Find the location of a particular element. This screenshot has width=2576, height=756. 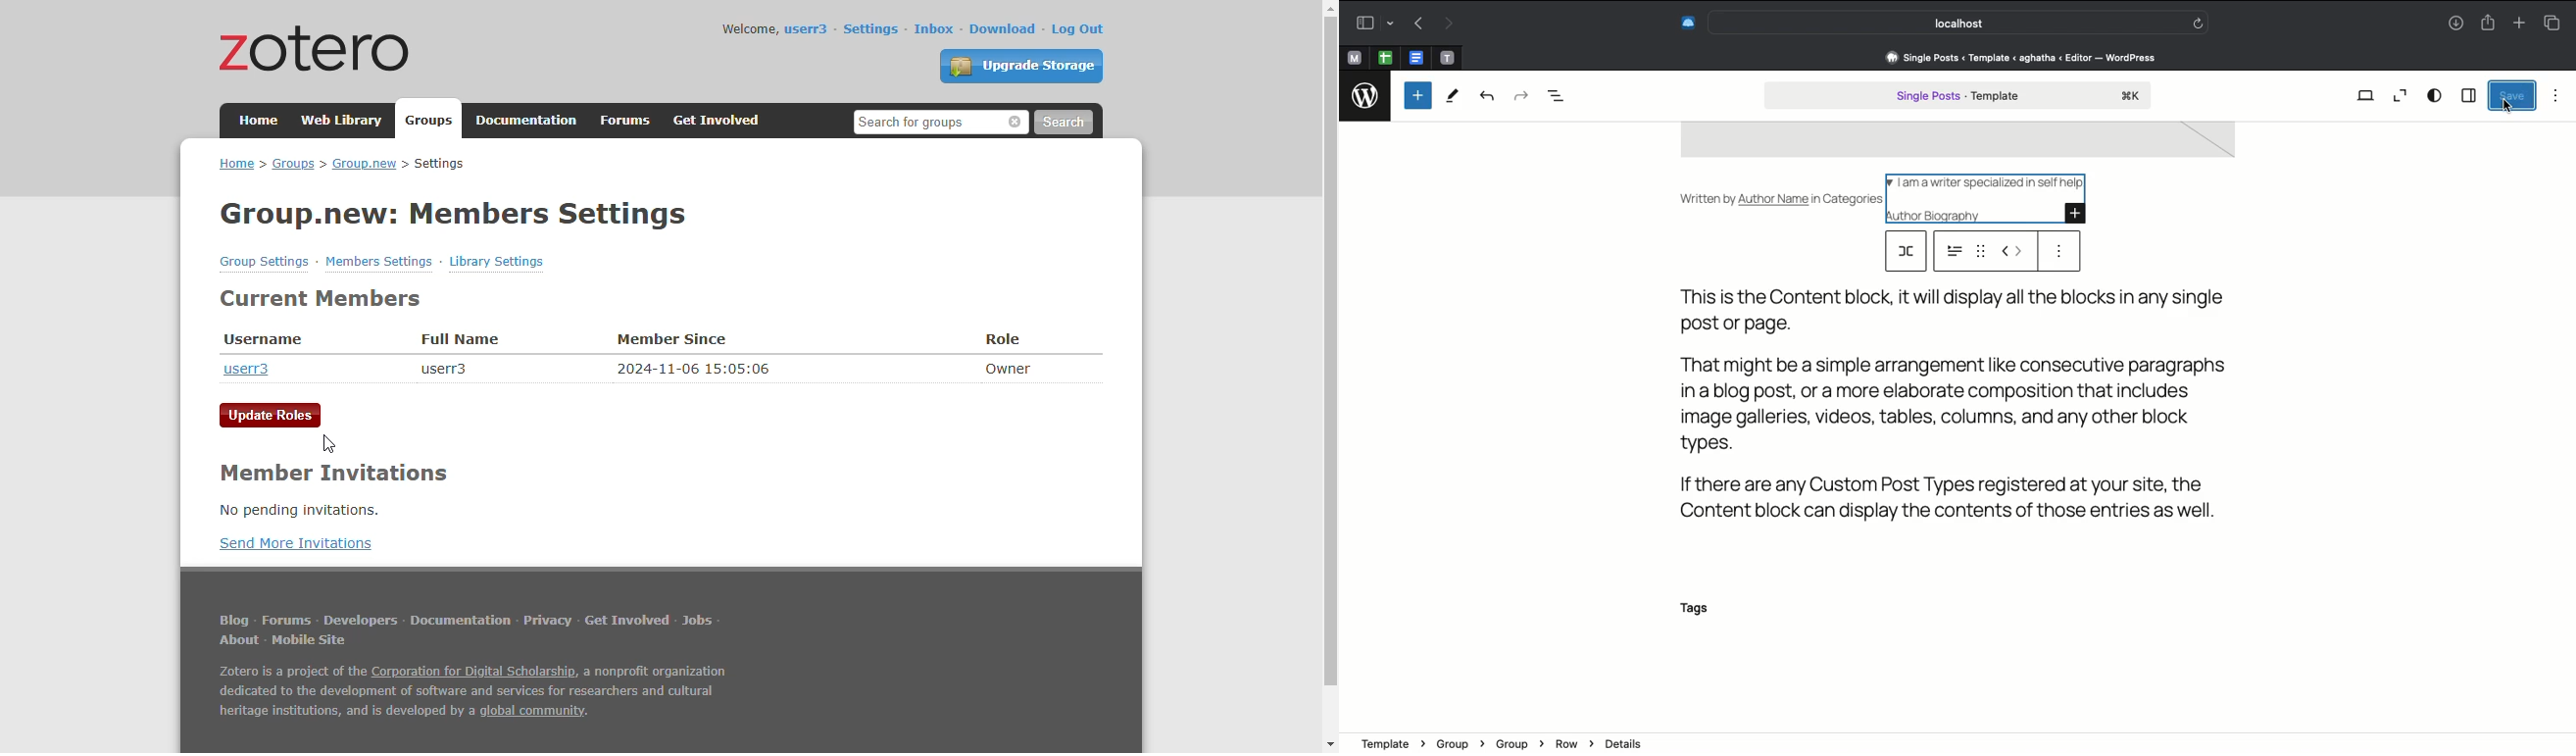

username is located at coordinates (264, 340).